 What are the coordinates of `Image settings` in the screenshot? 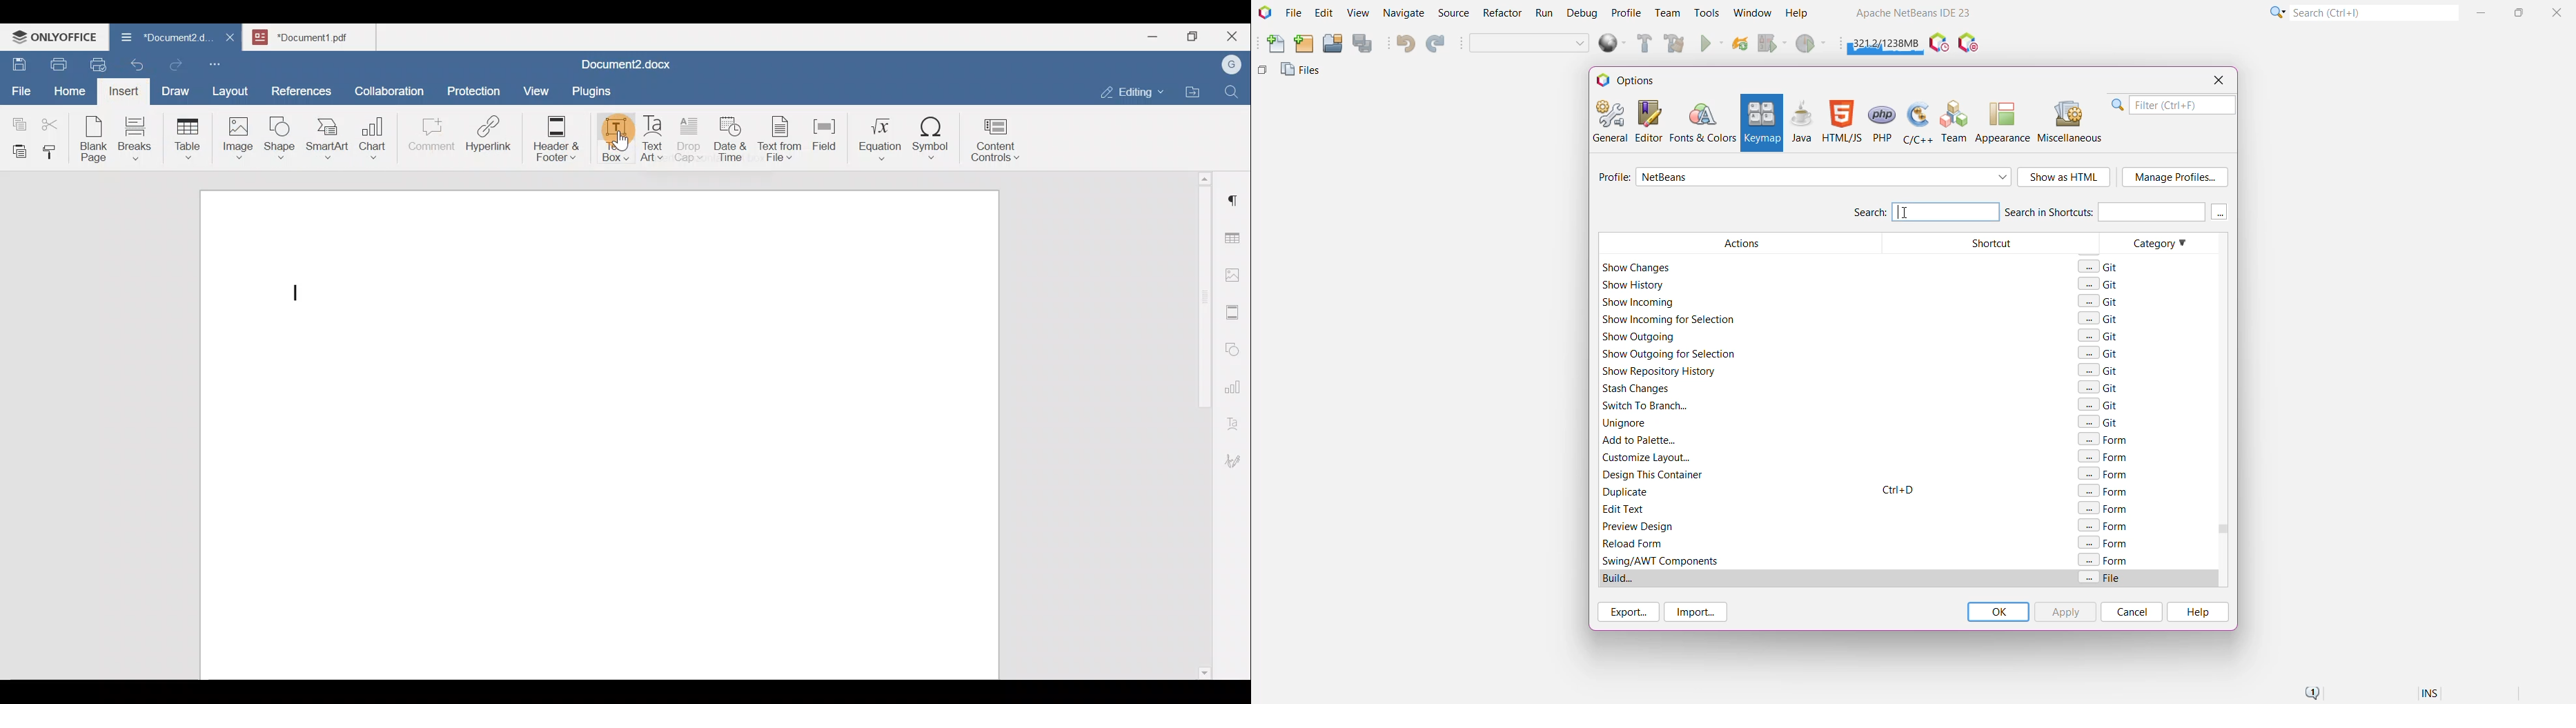 It's located at (1235, 274).